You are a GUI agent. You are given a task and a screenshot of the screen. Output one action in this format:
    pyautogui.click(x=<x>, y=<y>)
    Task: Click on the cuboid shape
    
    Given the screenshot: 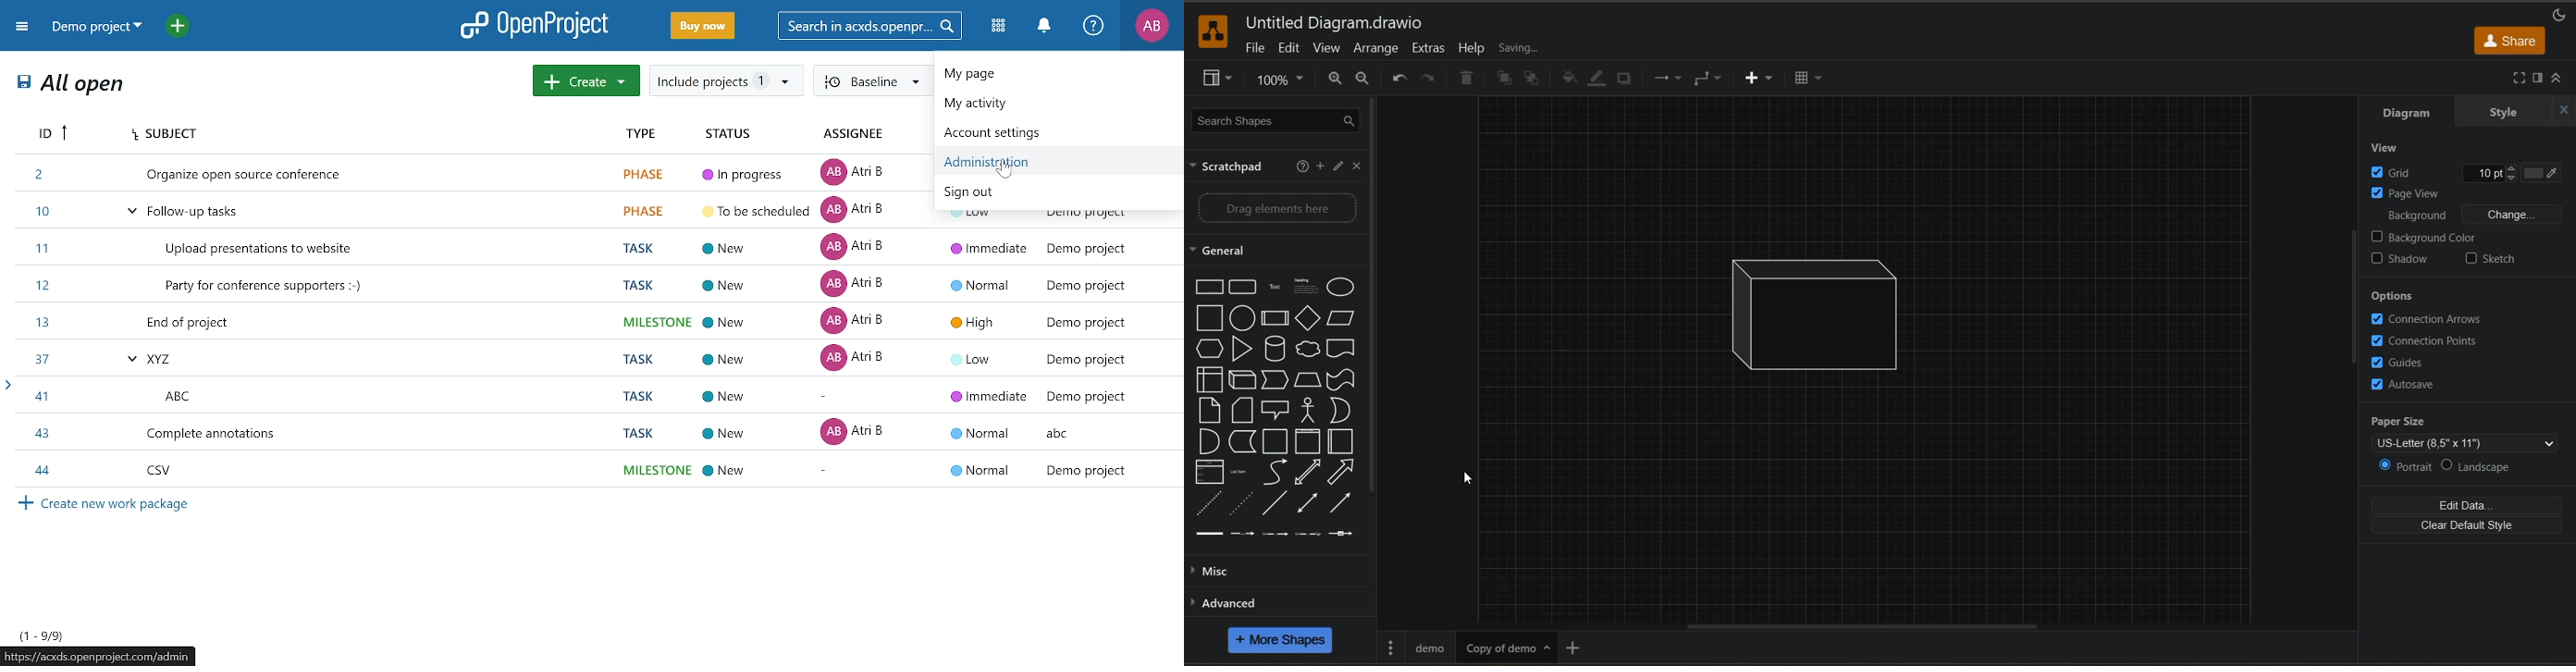 What is the action you would take?
    pyautogui.click(x=1830, y=314)
    